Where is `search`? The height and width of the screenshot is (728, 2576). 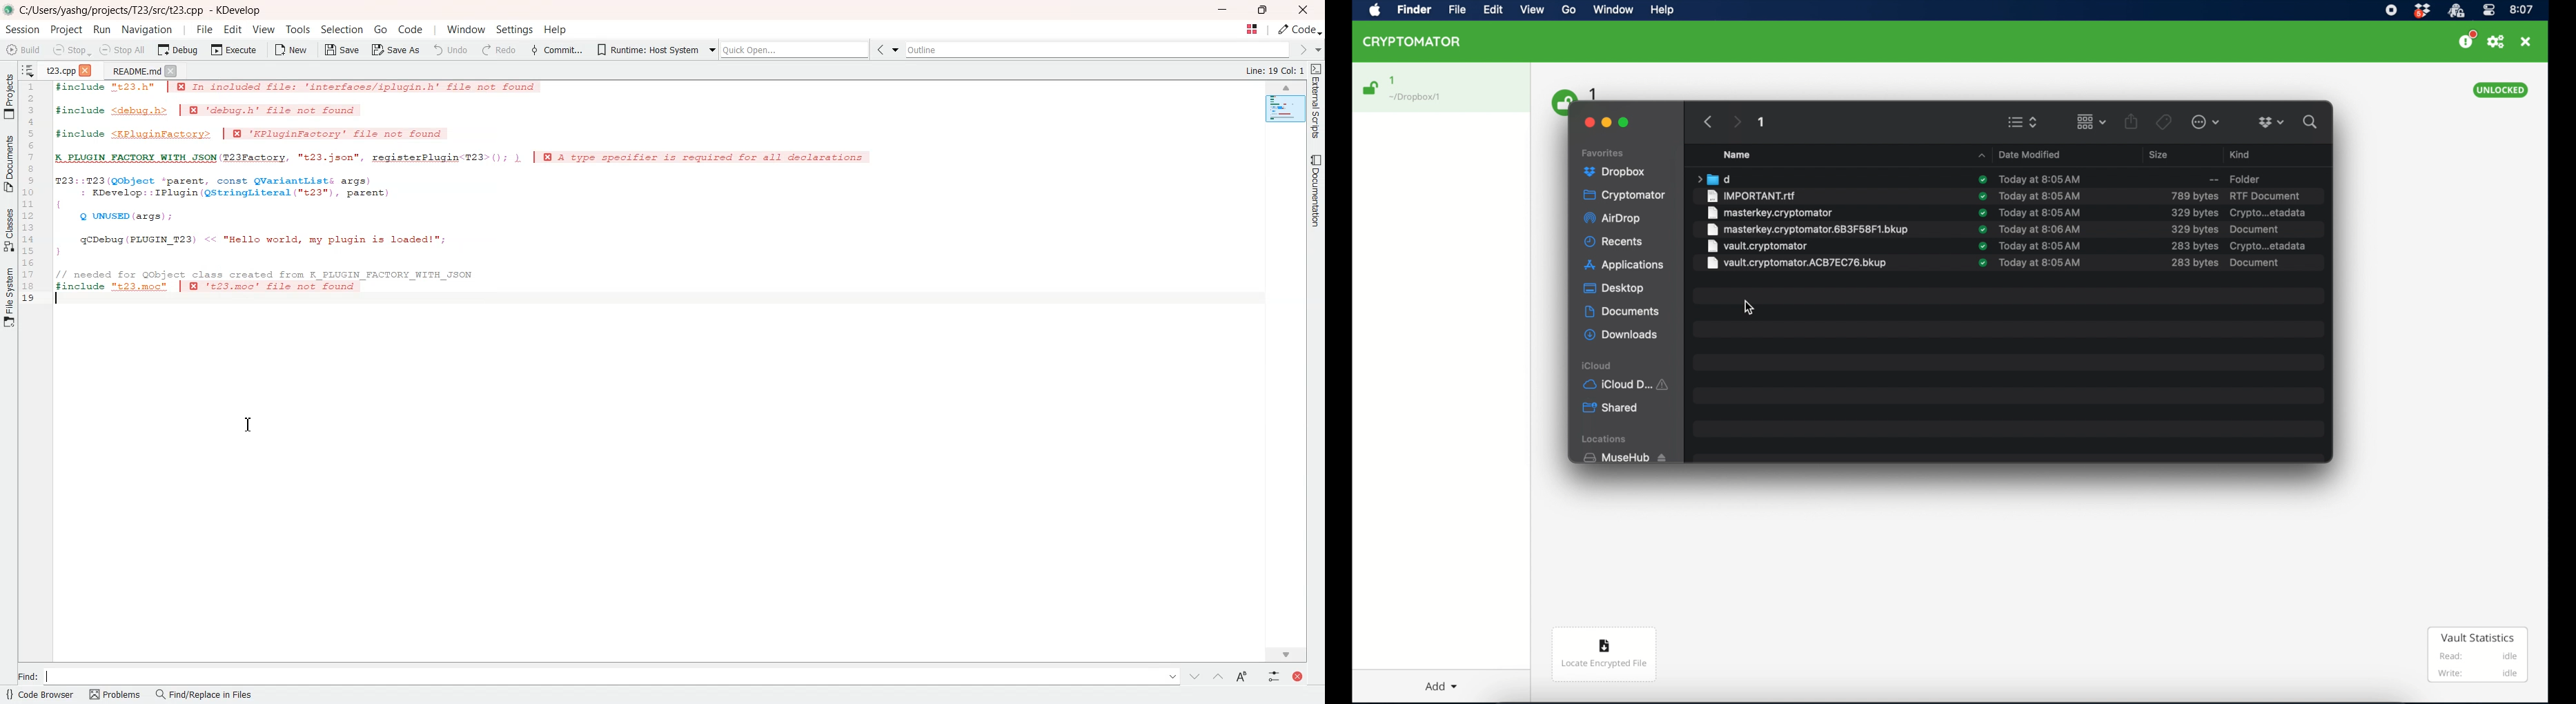
search is located at coordinates (2313, 122).